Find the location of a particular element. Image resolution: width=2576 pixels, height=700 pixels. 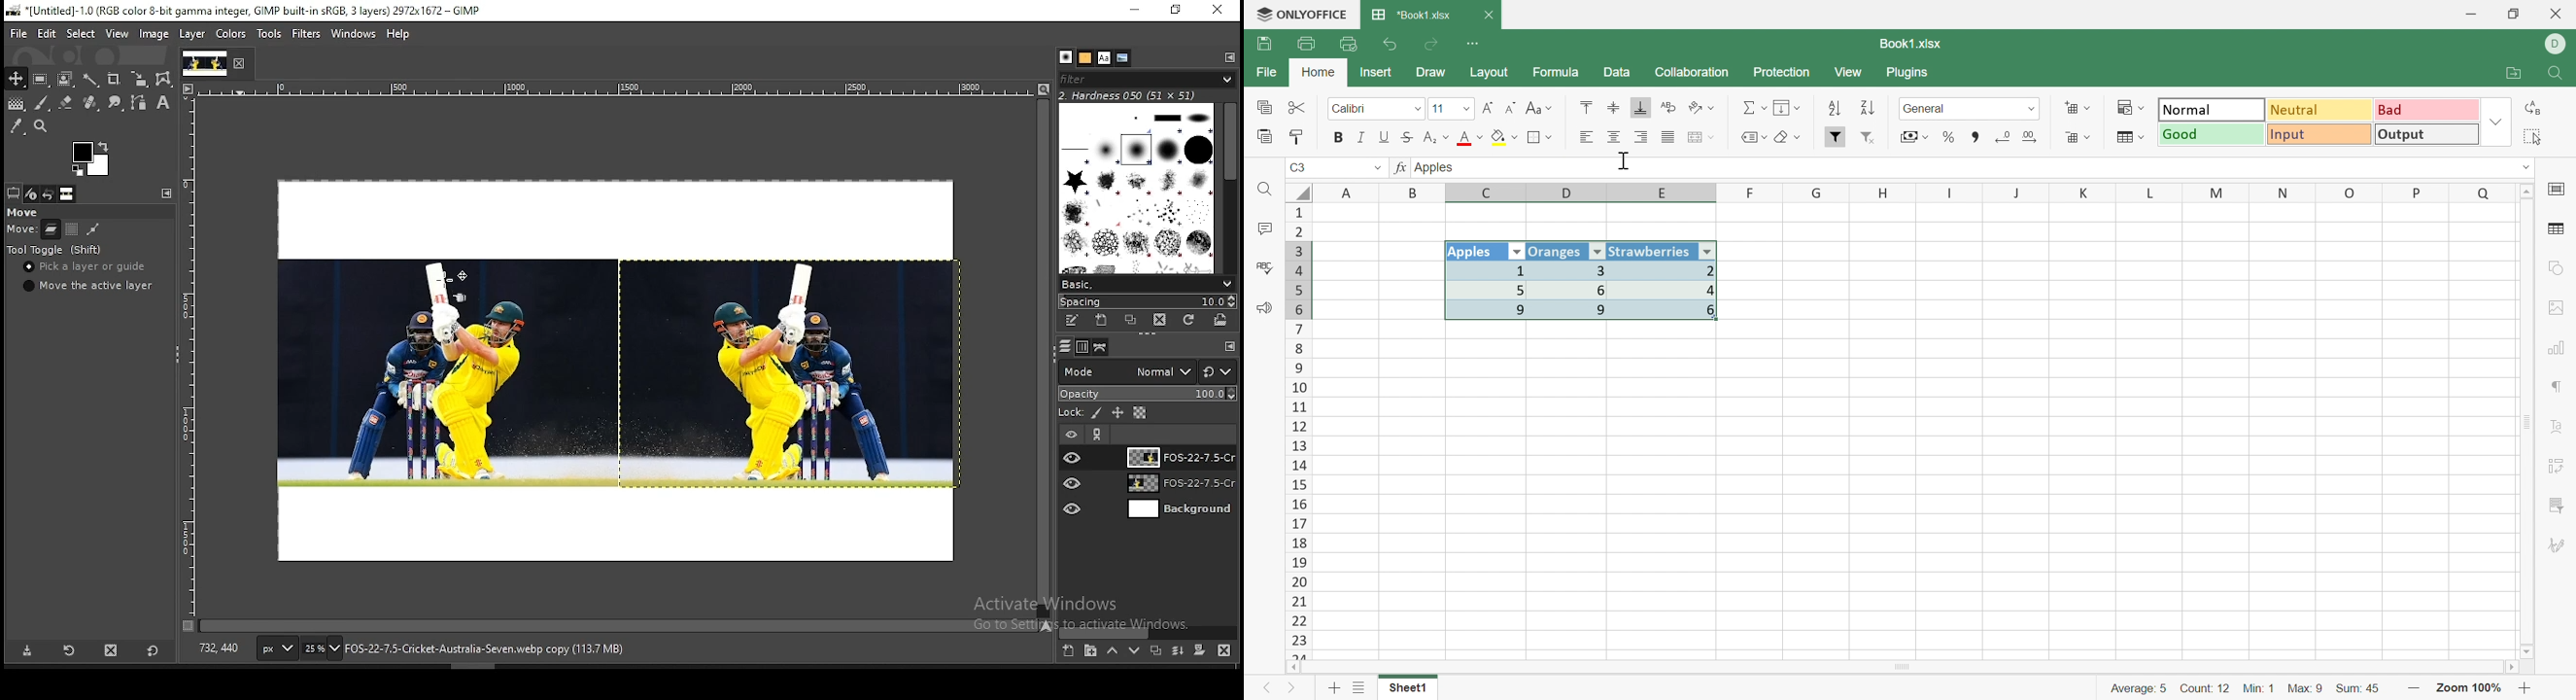

Format as table template is located at coordinates (2129, 138).